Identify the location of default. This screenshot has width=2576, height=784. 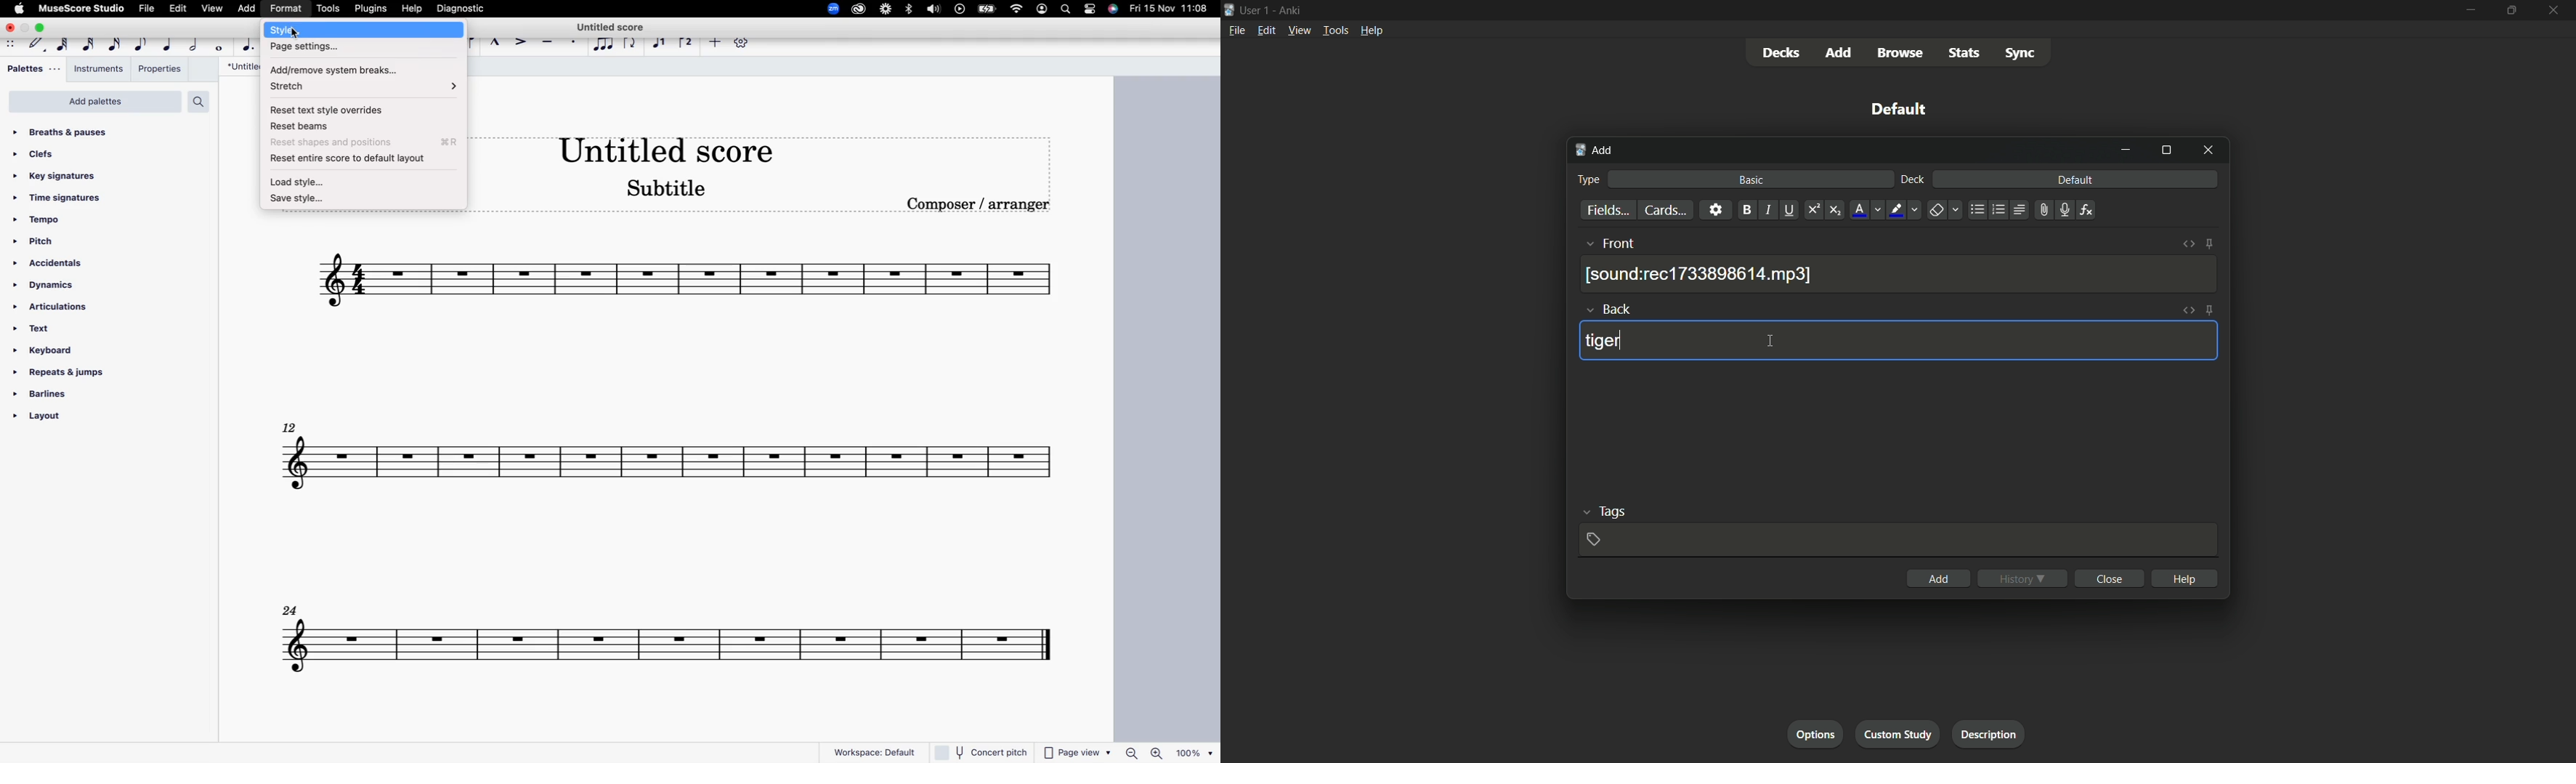
(1899, 109).